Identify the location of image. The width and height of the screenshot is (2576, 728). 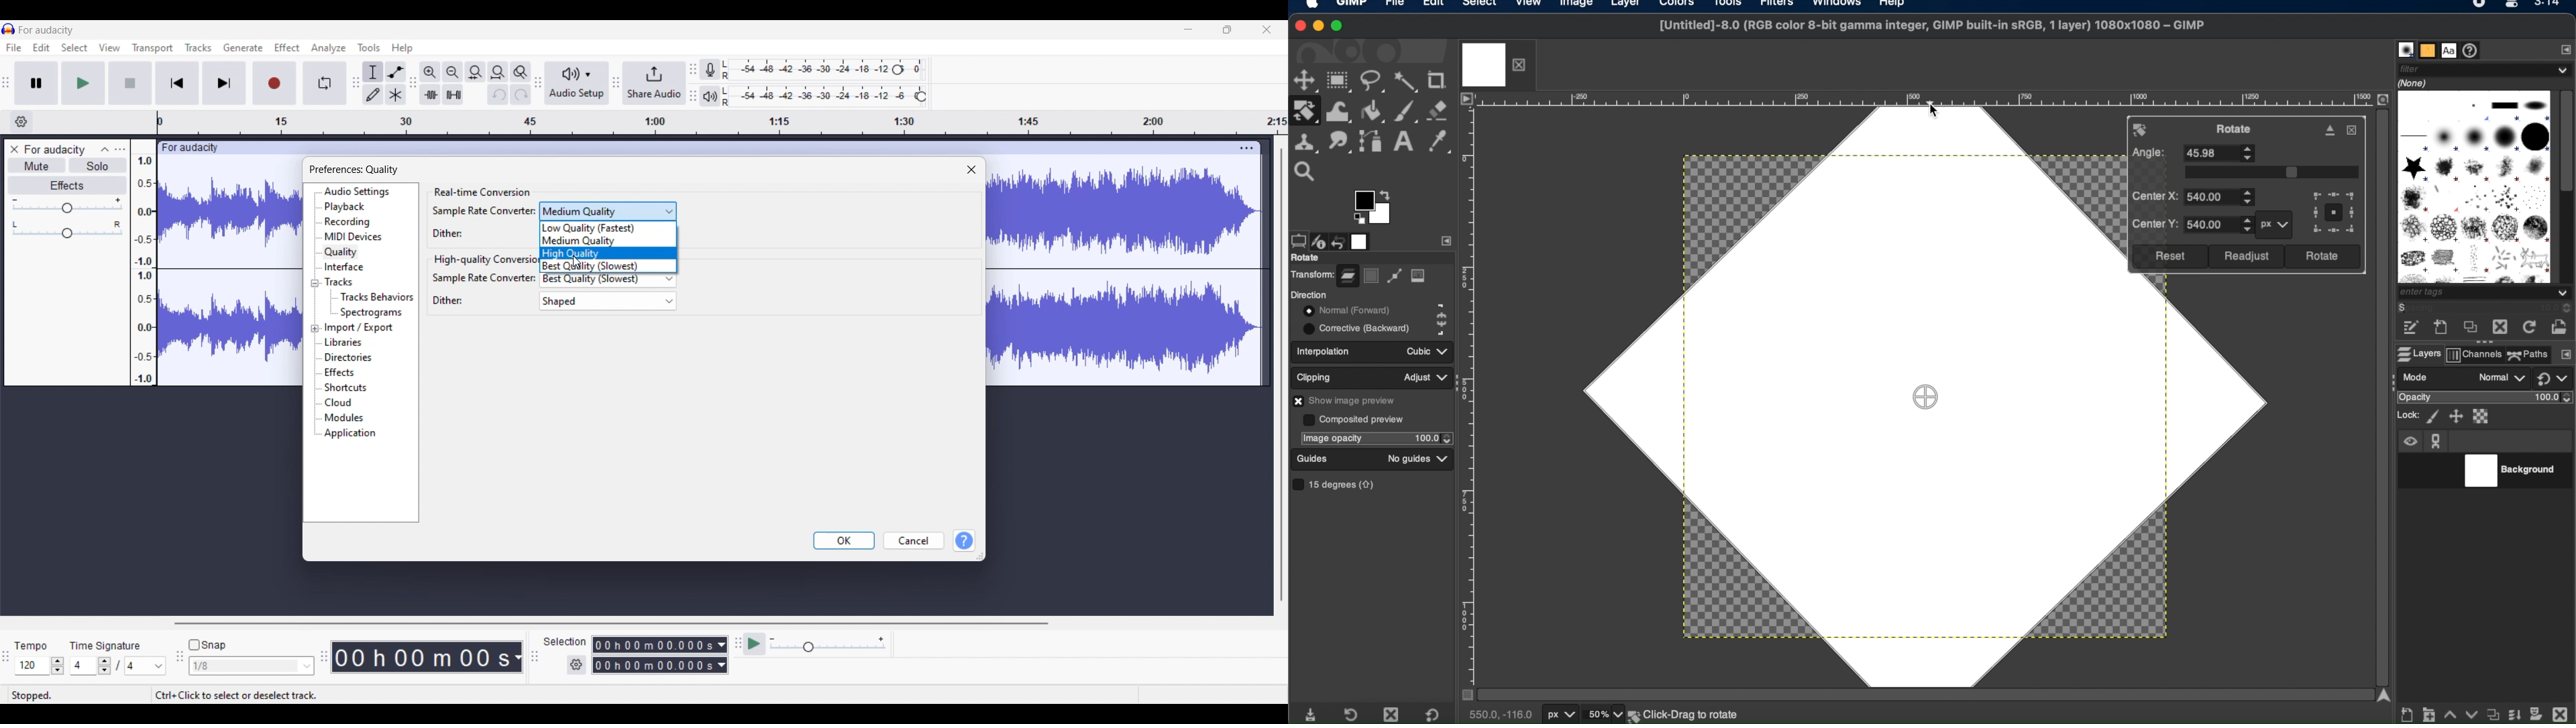
(1574, 5).